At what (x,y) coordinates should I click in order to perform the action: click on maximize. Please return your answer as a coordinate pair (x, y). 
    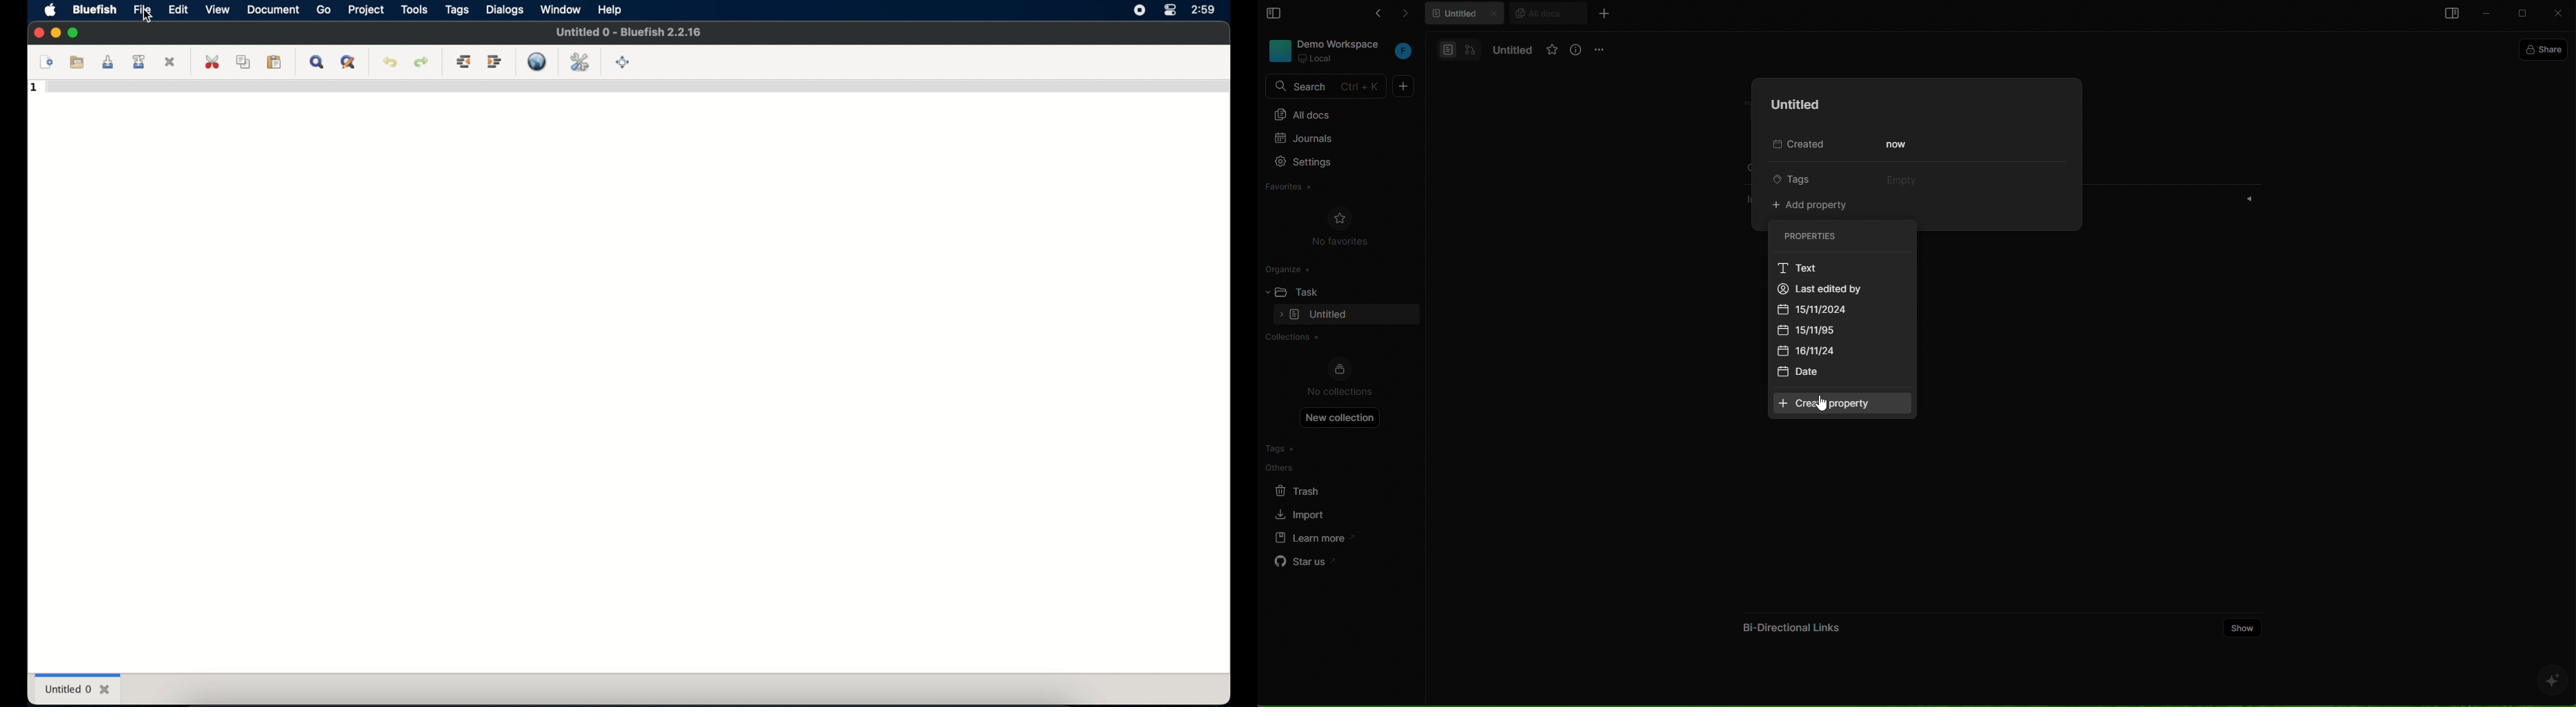
    Looking at the image, I should click on (75, 33).